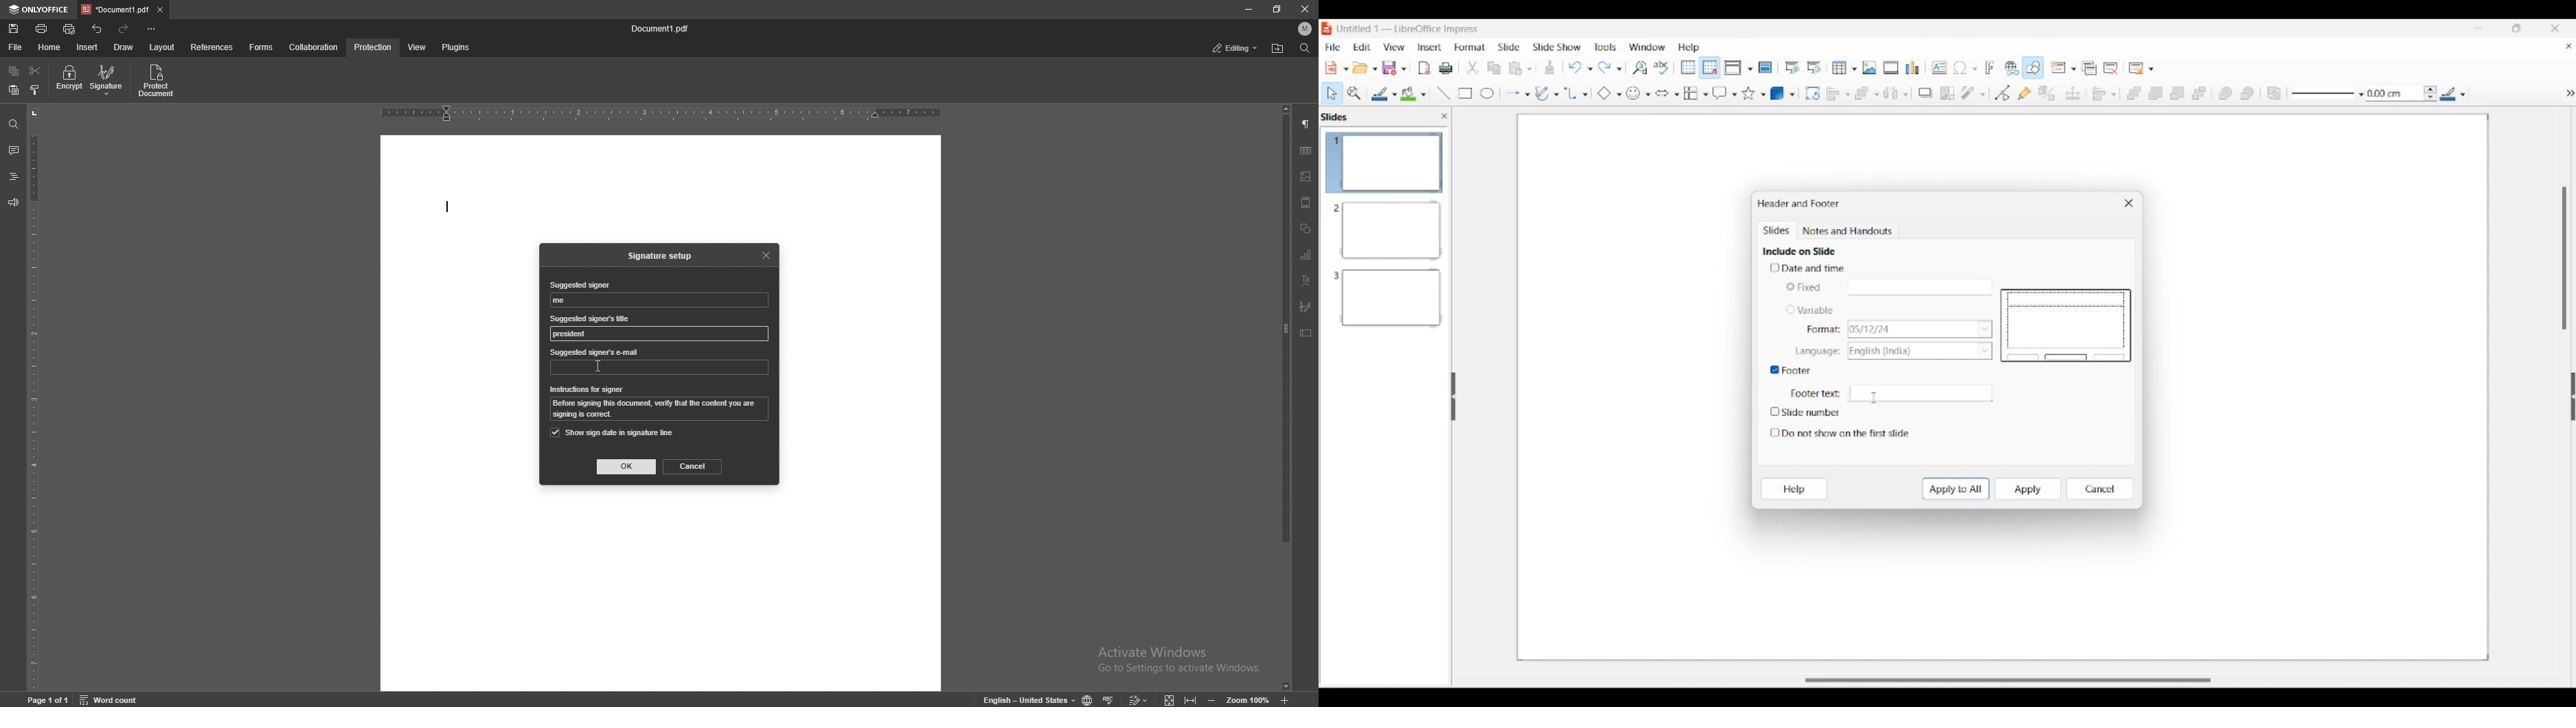 This screenshot has height=728, width=2576. Describe the element at coordinates (1510, 47) in the screenshot. I see `Slide menu` at that location.